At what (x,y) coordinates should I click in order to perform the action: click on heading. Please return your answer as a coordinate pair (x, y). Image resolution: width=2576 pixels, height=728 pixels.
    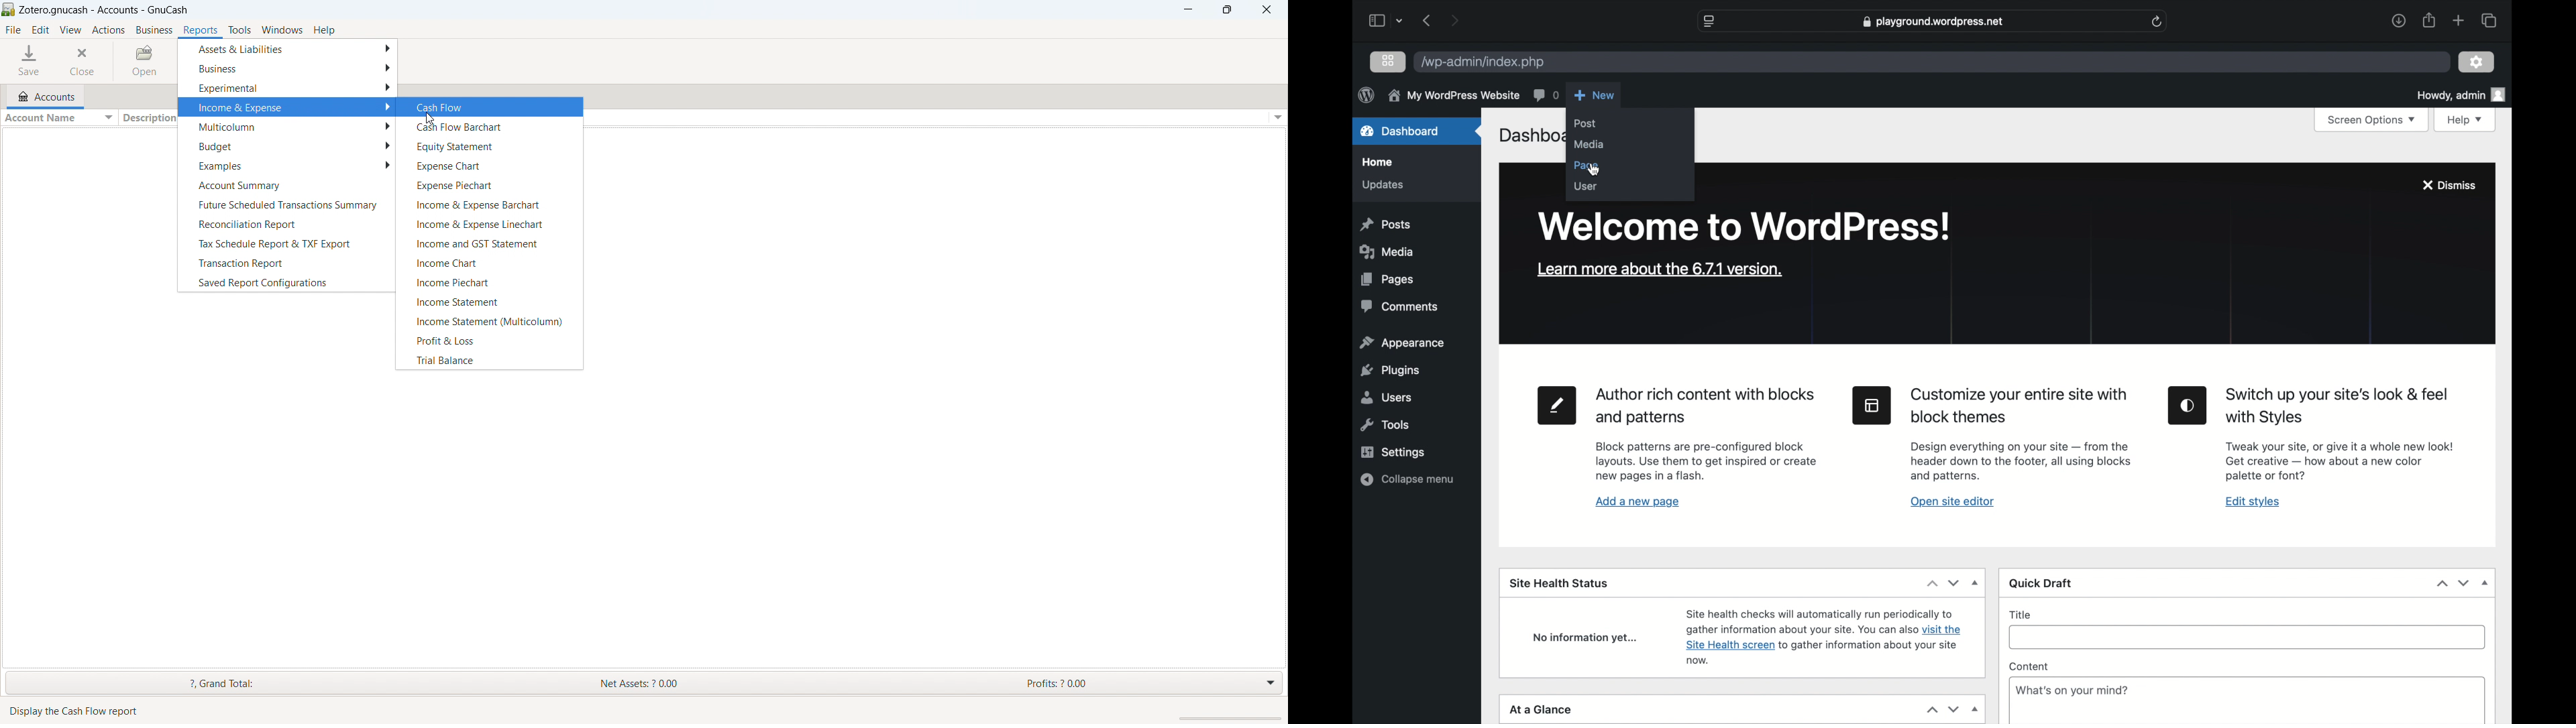
    Looking at the image, I should click on (1707, 407).